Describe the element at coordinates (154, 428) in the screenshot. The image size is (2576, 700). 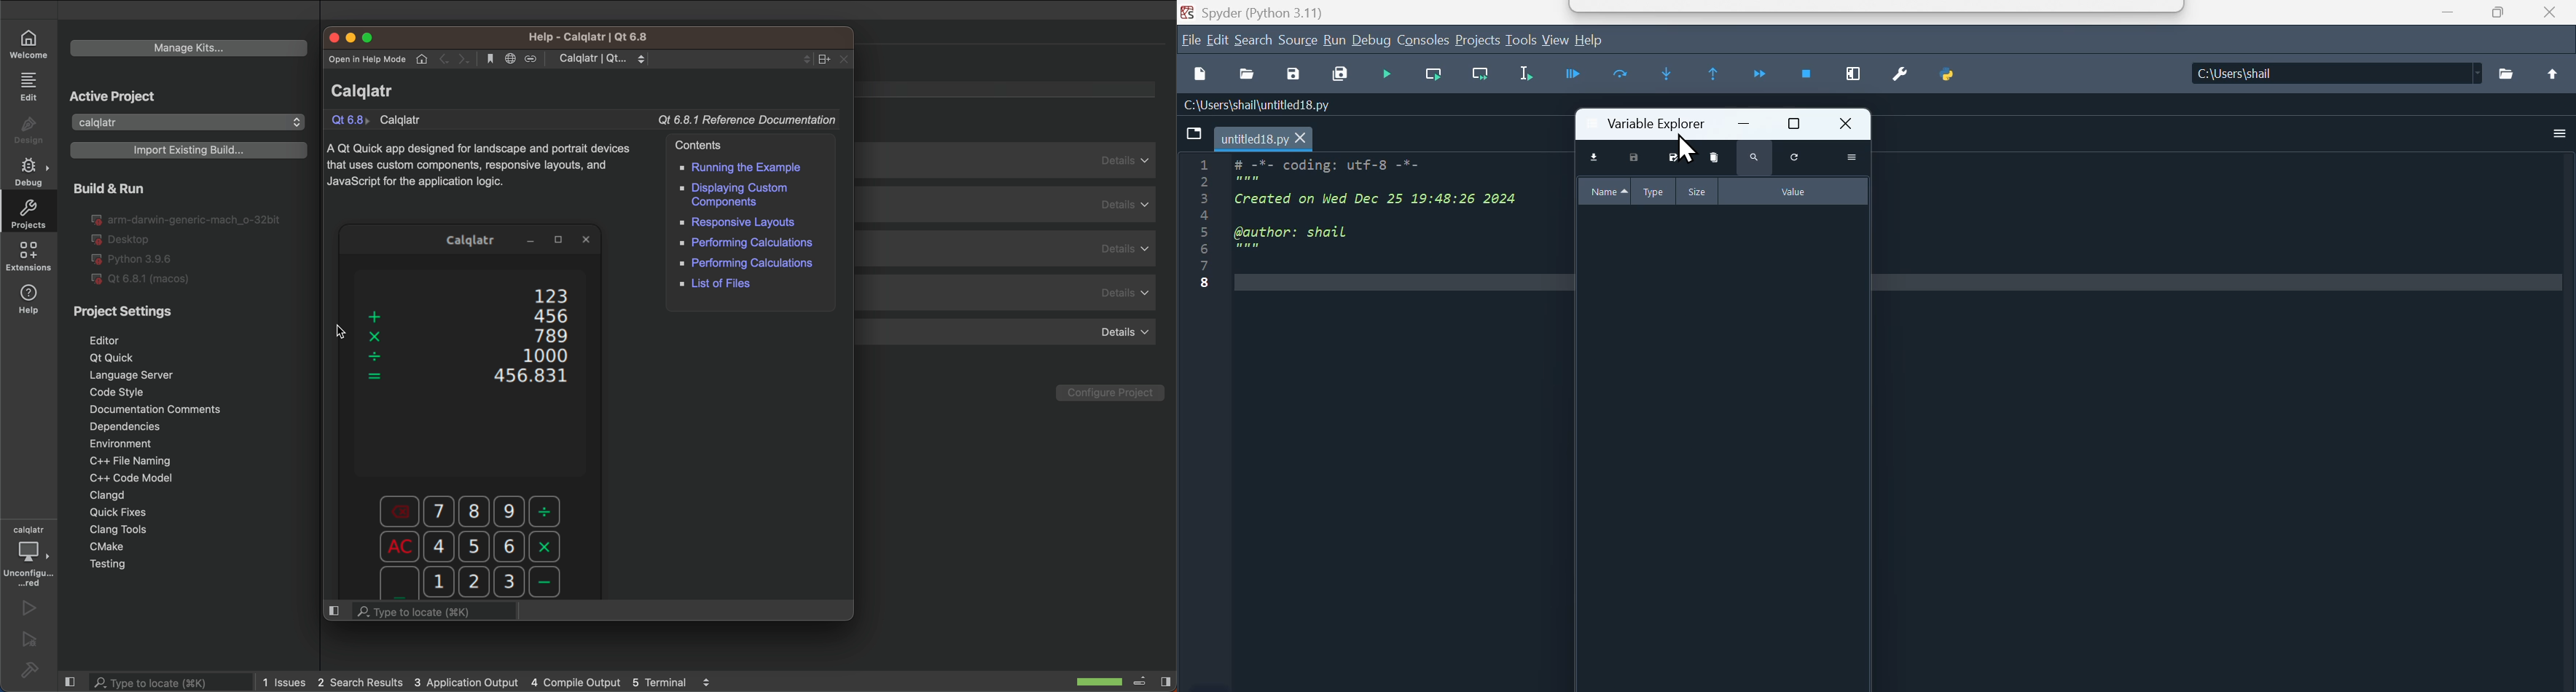
I see `dependencies` at that location.